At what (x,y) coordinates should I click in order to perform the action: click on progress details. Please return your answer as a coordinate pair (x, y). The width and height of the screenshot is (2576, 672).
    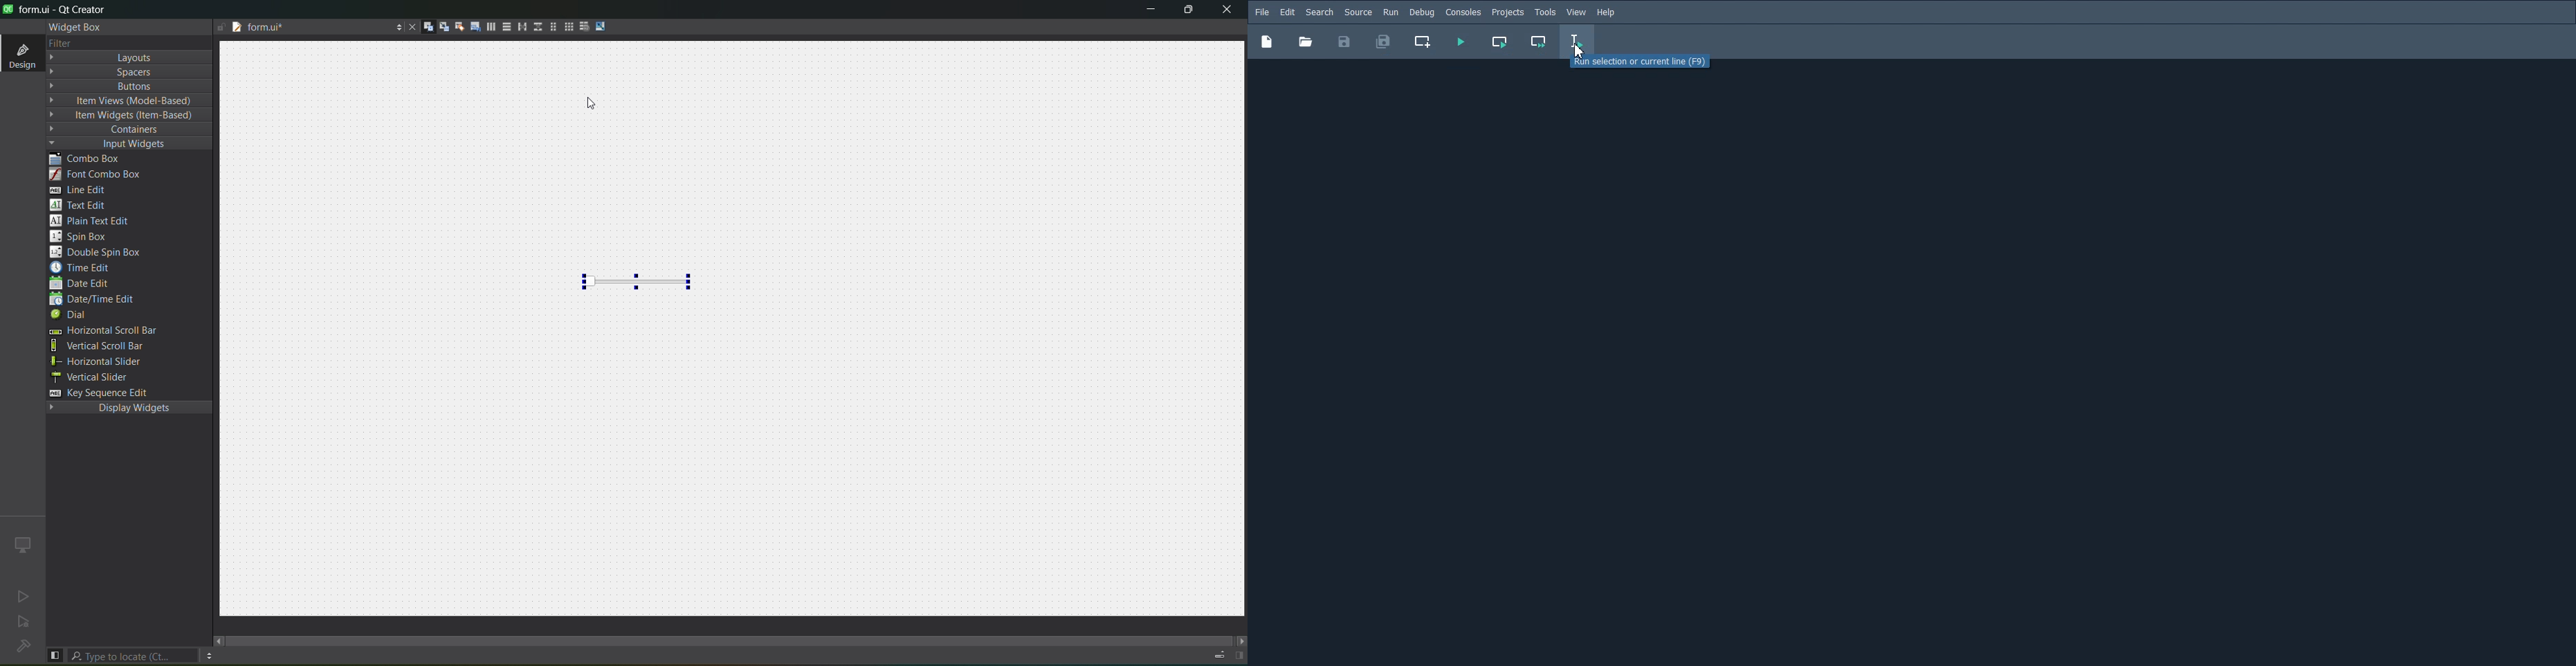
    Looking at the image, I should click on (1219, 654).